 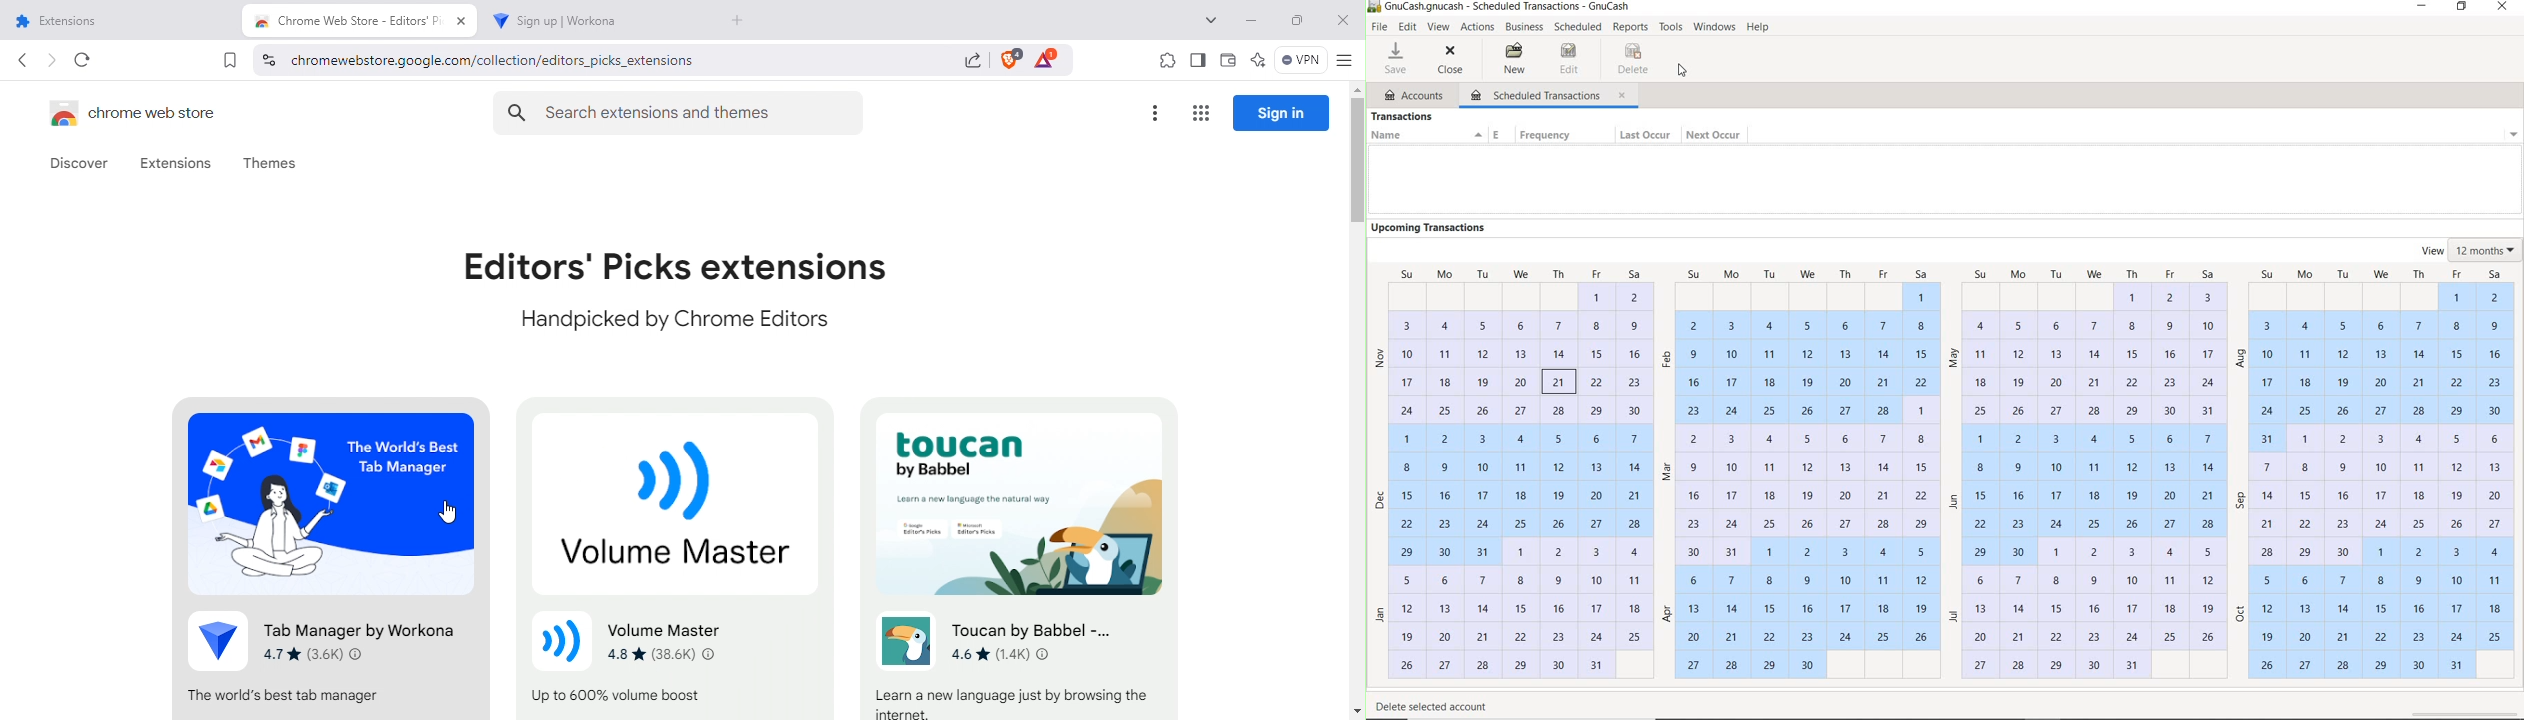 What do you see at coordinates (1408, 28) in the screenshot?
I see `EDIT` at bounding box center [1408, 28].